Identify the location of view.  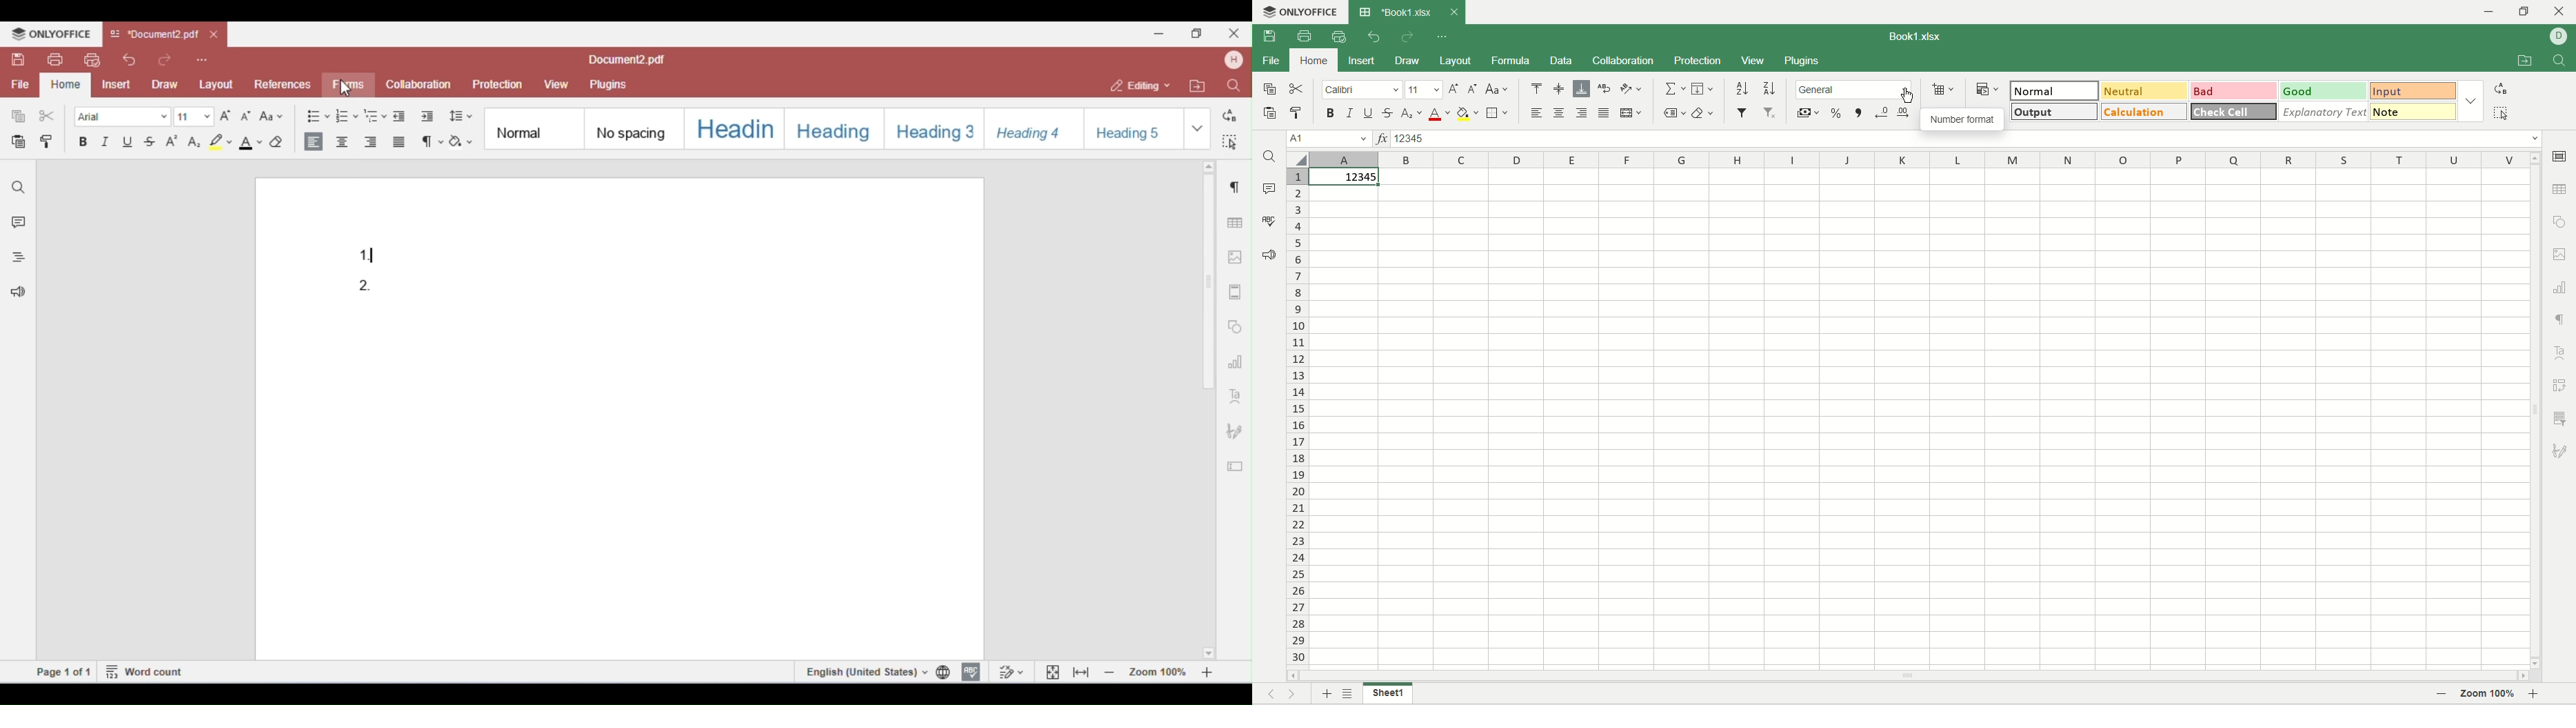
(1756, 60).